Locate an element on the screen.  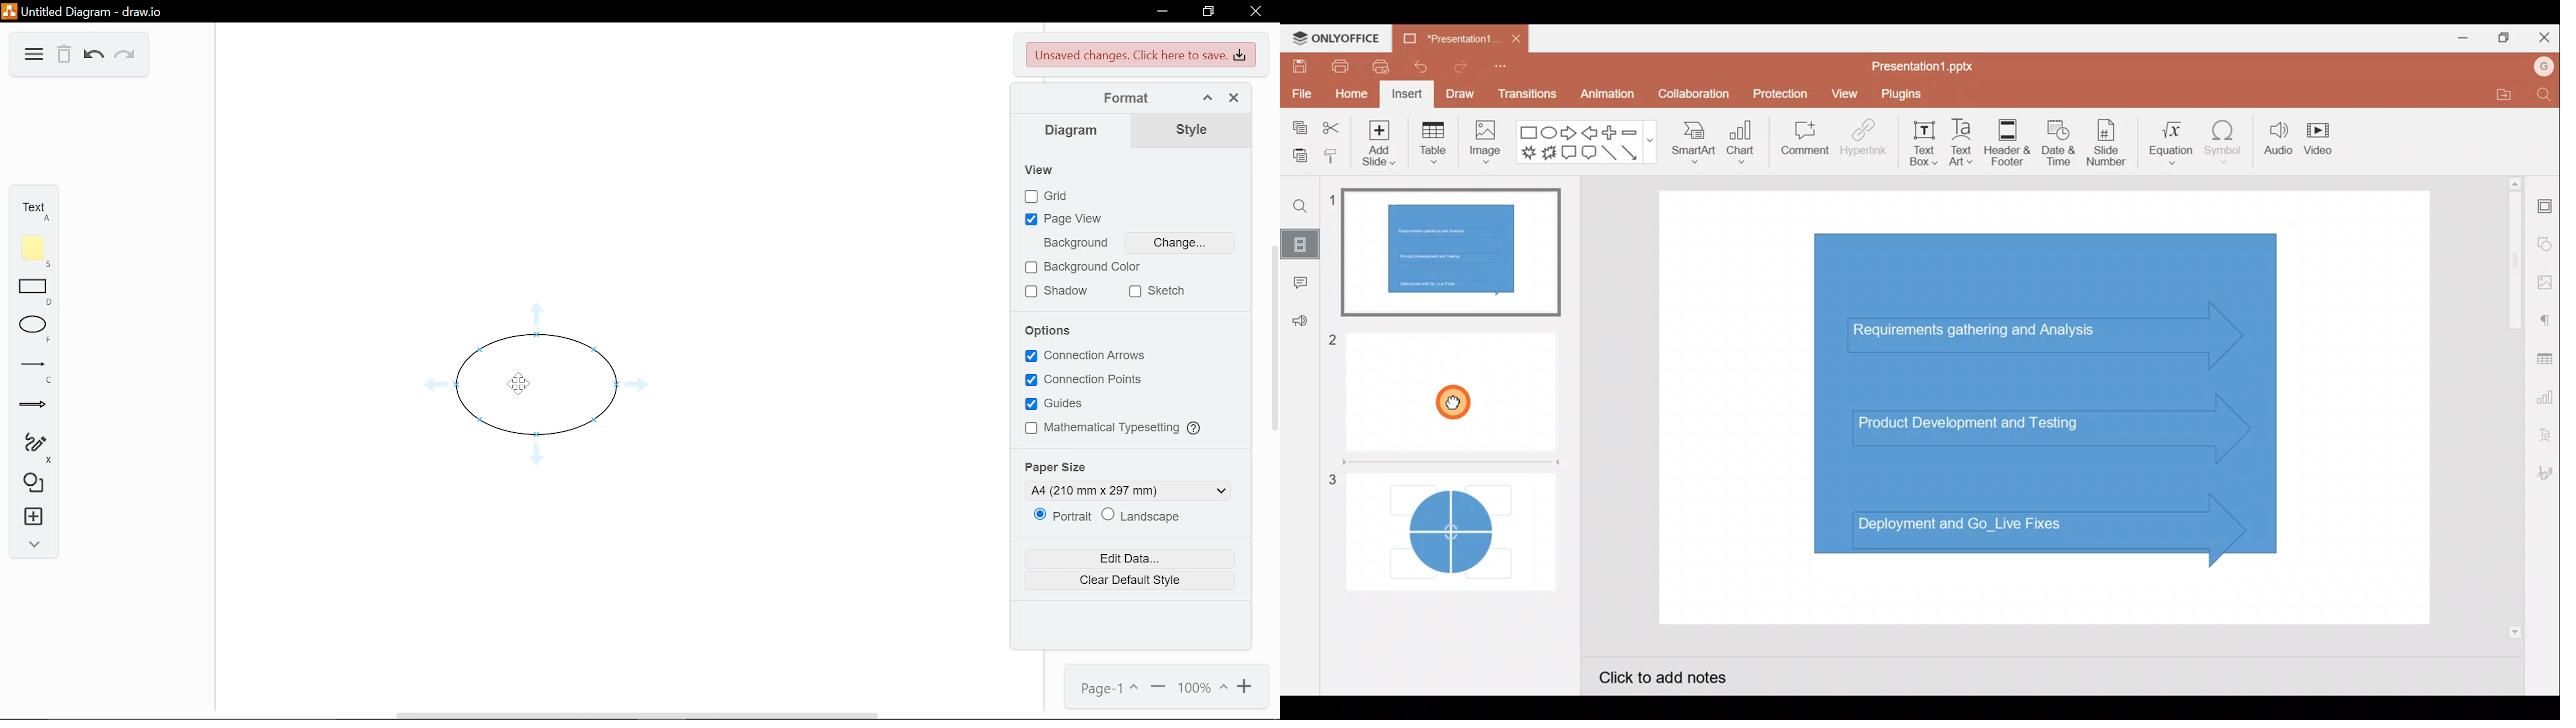
Vertical scroll bar is located at coordinates (2512, 406).